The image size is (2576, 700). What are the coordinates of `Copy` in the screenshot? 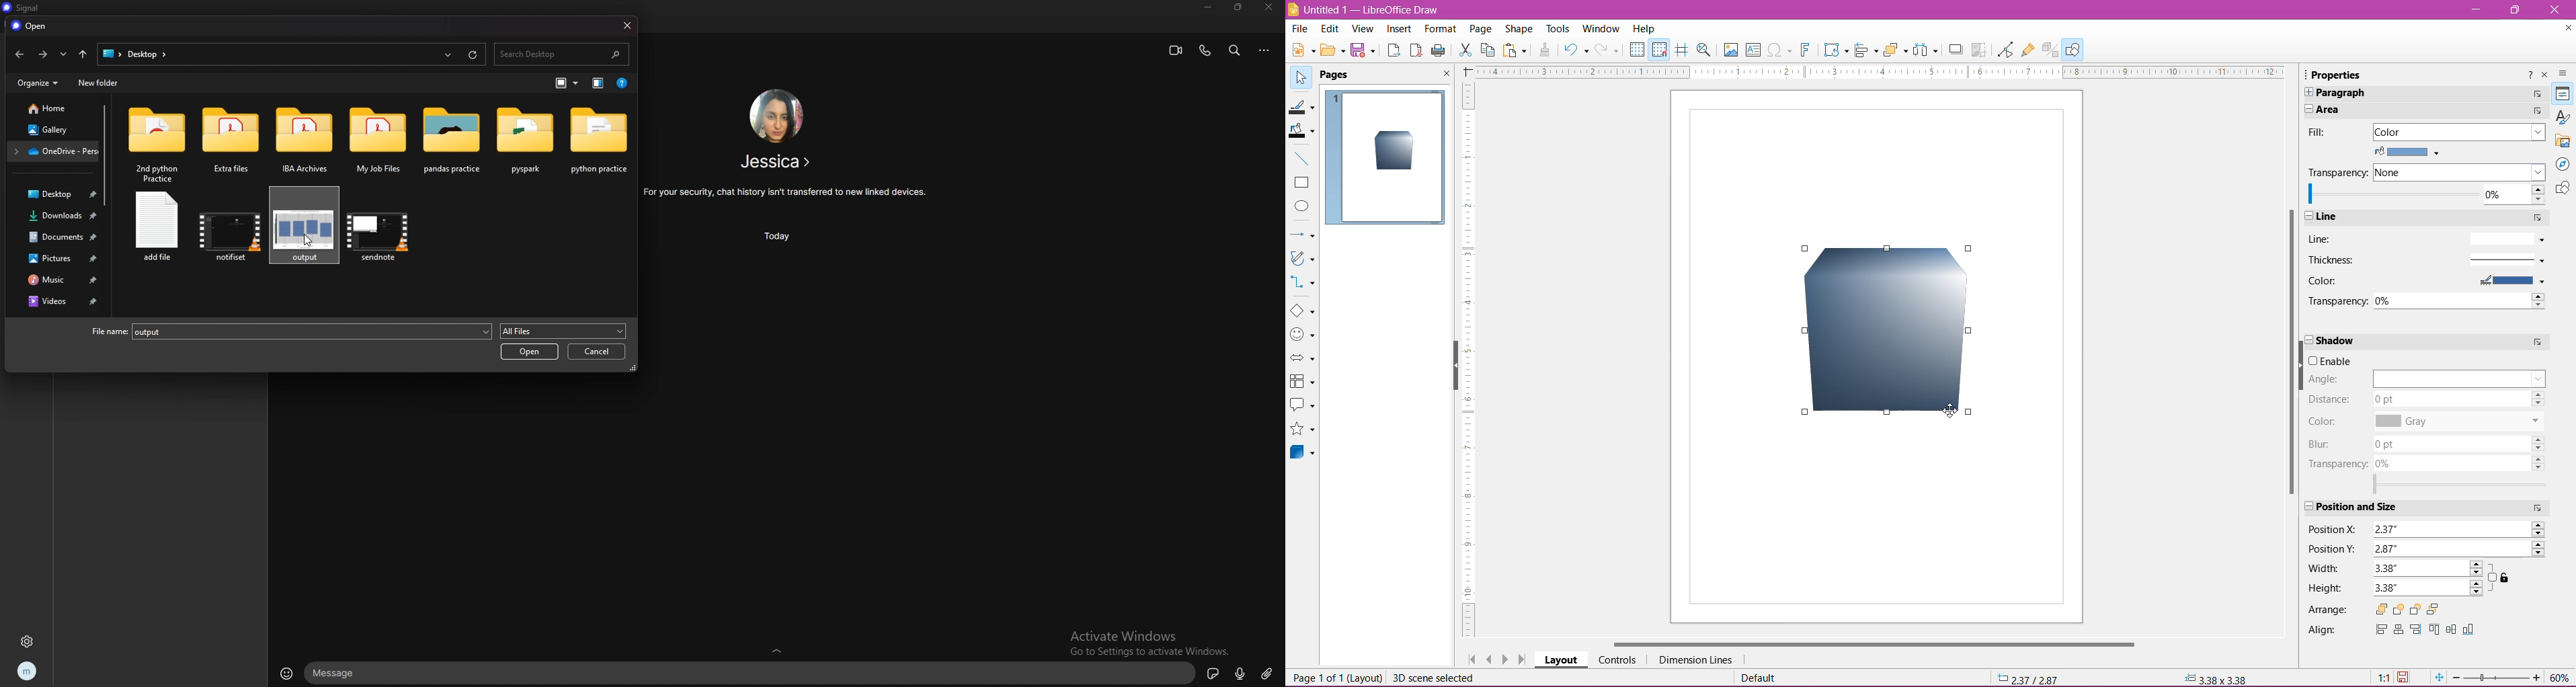 It's located at (1487, 50).